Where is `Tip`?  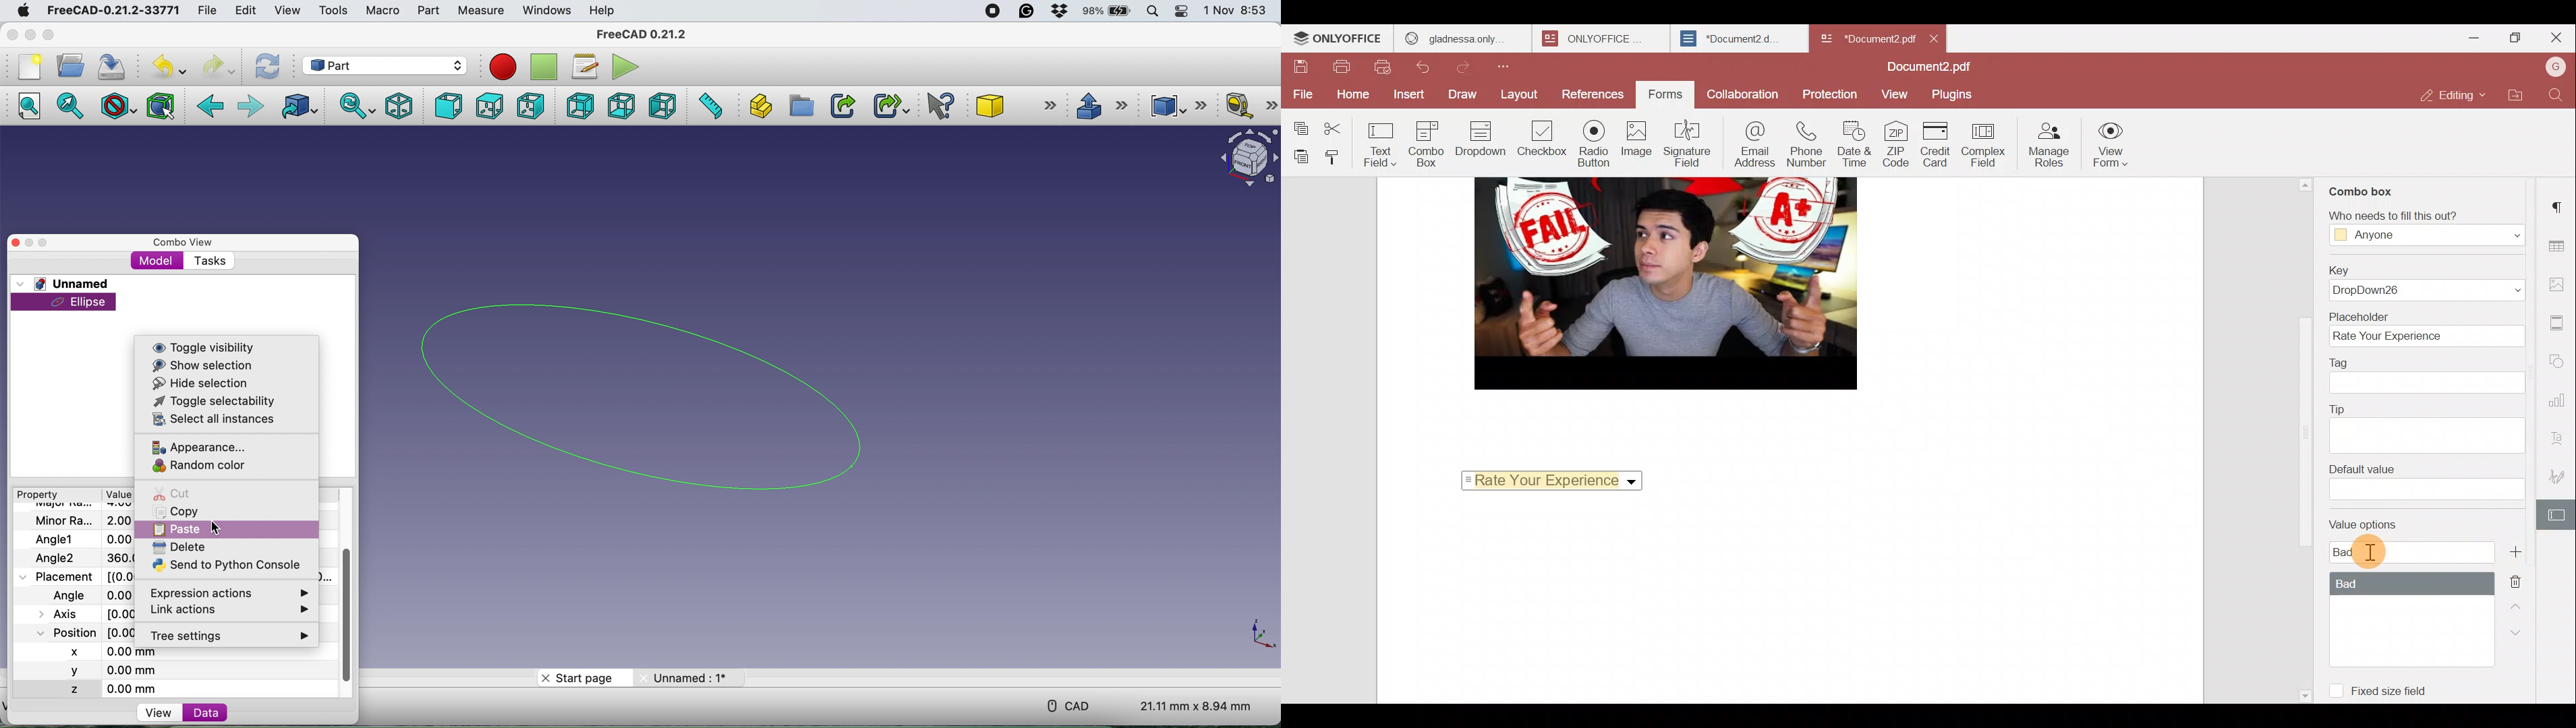
Tip is located at coordinates (2428, 426).